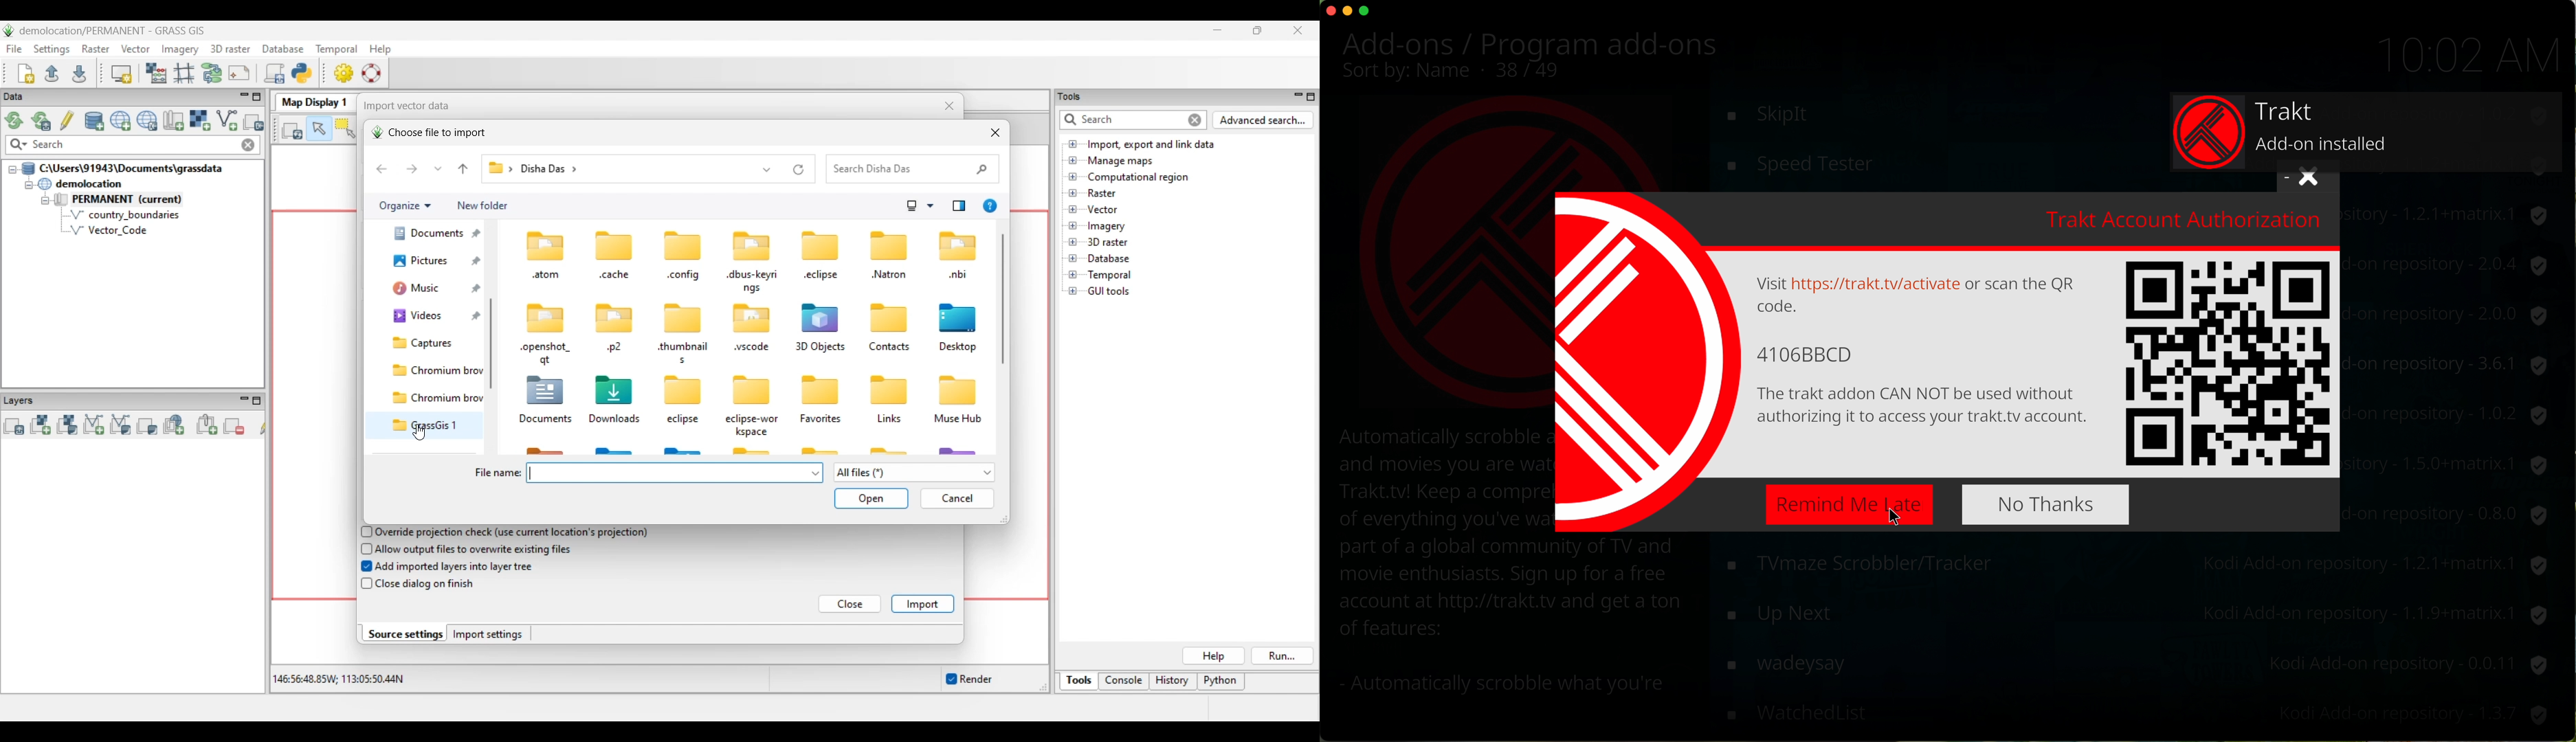  Describe the element at coordinates (2139, 612) in the screenshot. I see `where are you` at that location.